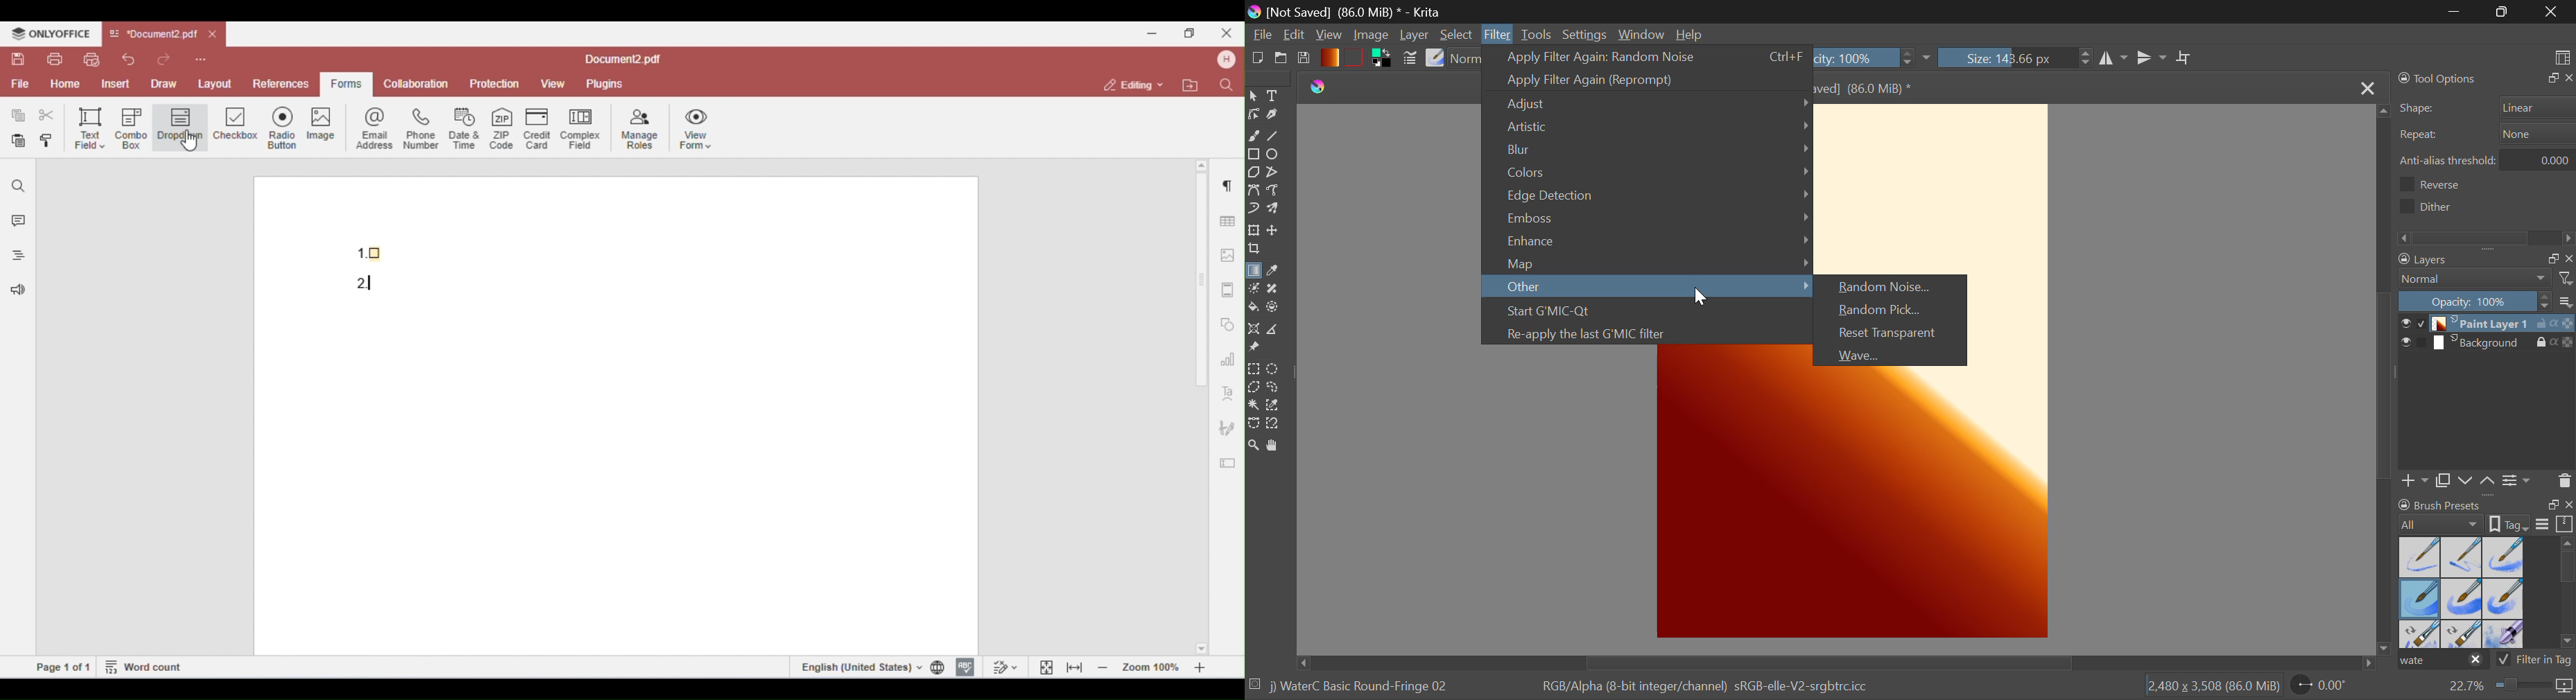 The height and width of the screenshot is (700, 2576). I want to click on Random Pick, so click(1894, 311).